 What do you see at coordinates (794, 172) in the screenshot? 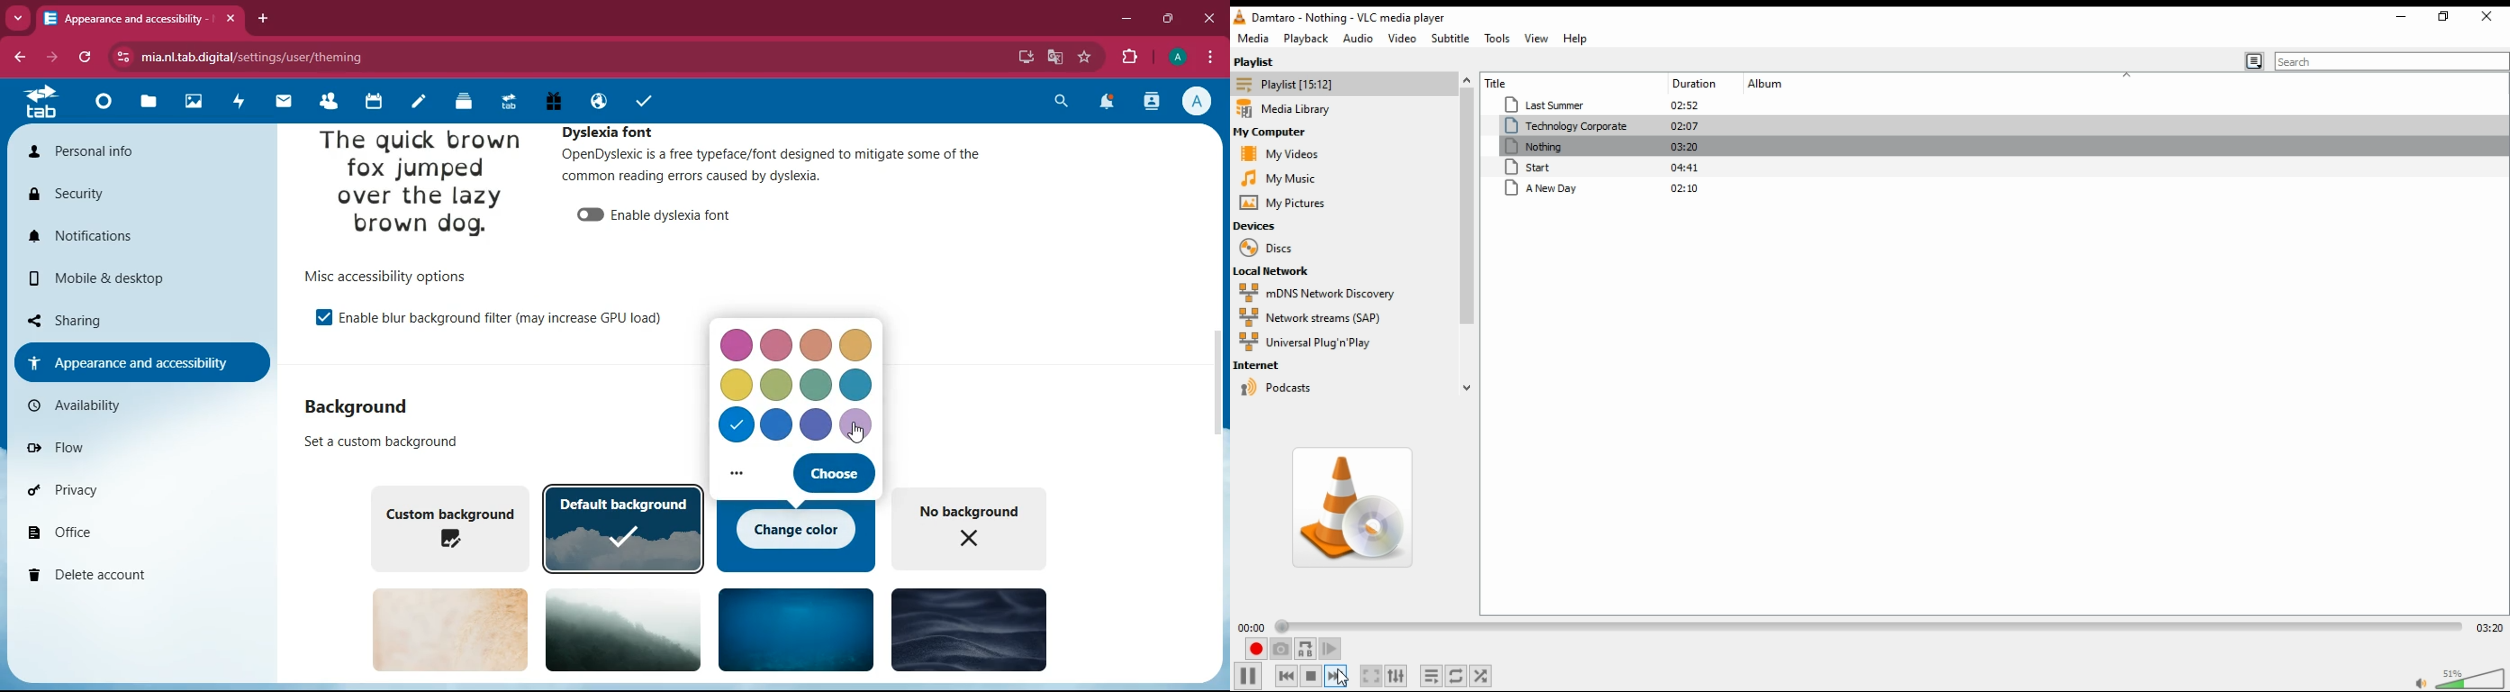
I see `OpenDyslexic is a free typeface/font designed to mitigate some of the  common reading errors caused by dyslexia.` at bounding box center [794, 172].